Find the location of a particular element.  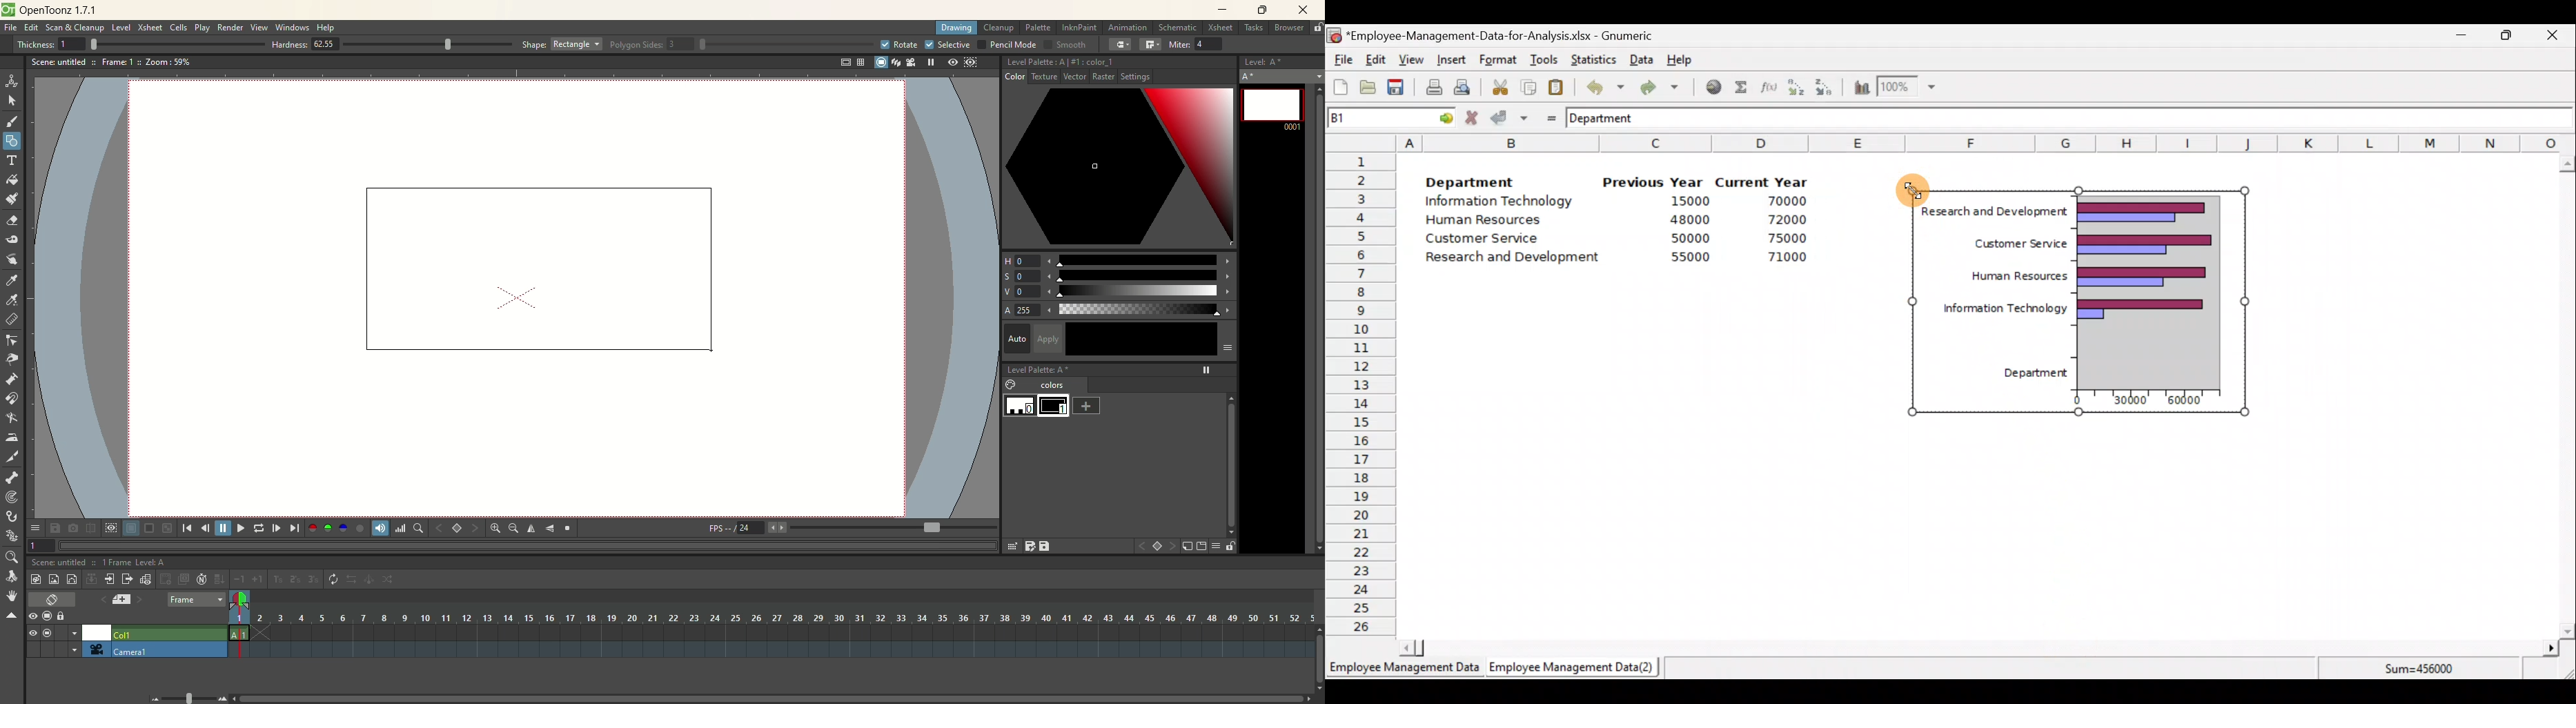

open sub-Xsheet is located at coordinates (110, 579).